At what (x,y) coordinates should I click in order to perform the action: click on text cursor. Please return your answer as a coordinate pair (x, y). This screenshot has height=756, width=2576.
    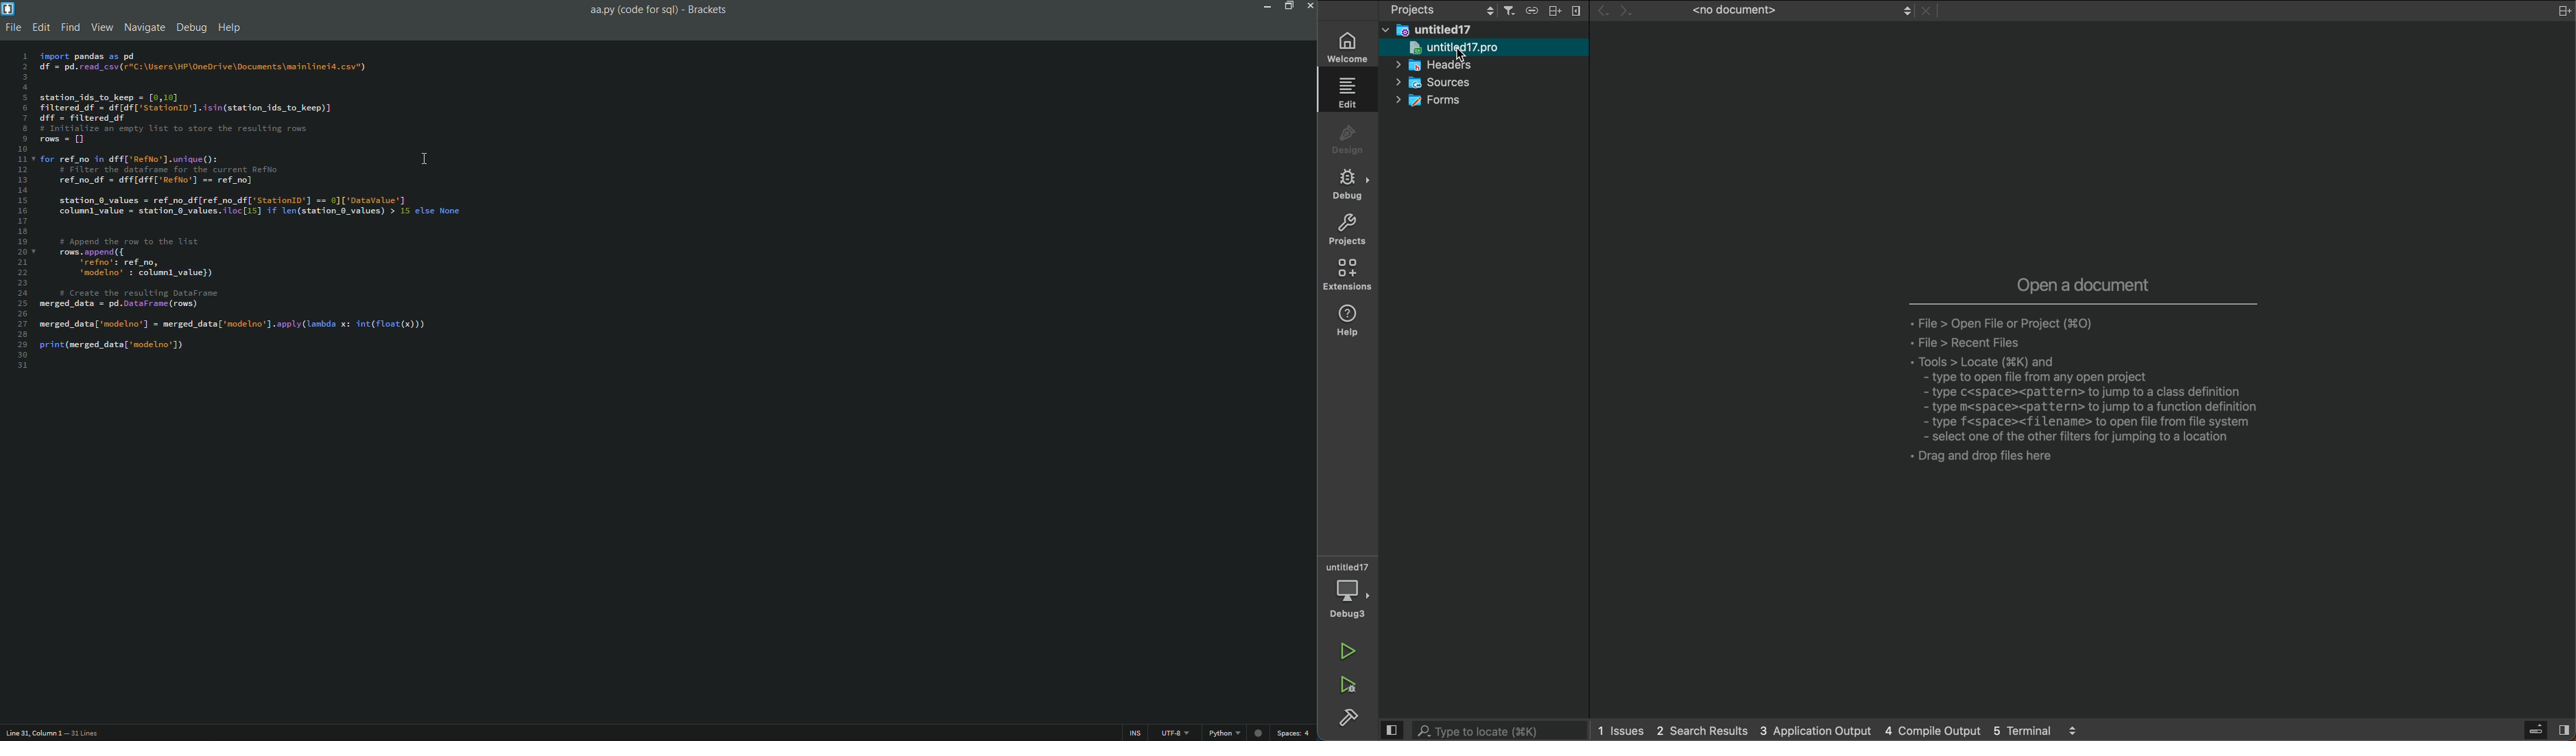
    Looking at the image, I should click on (43, 366).